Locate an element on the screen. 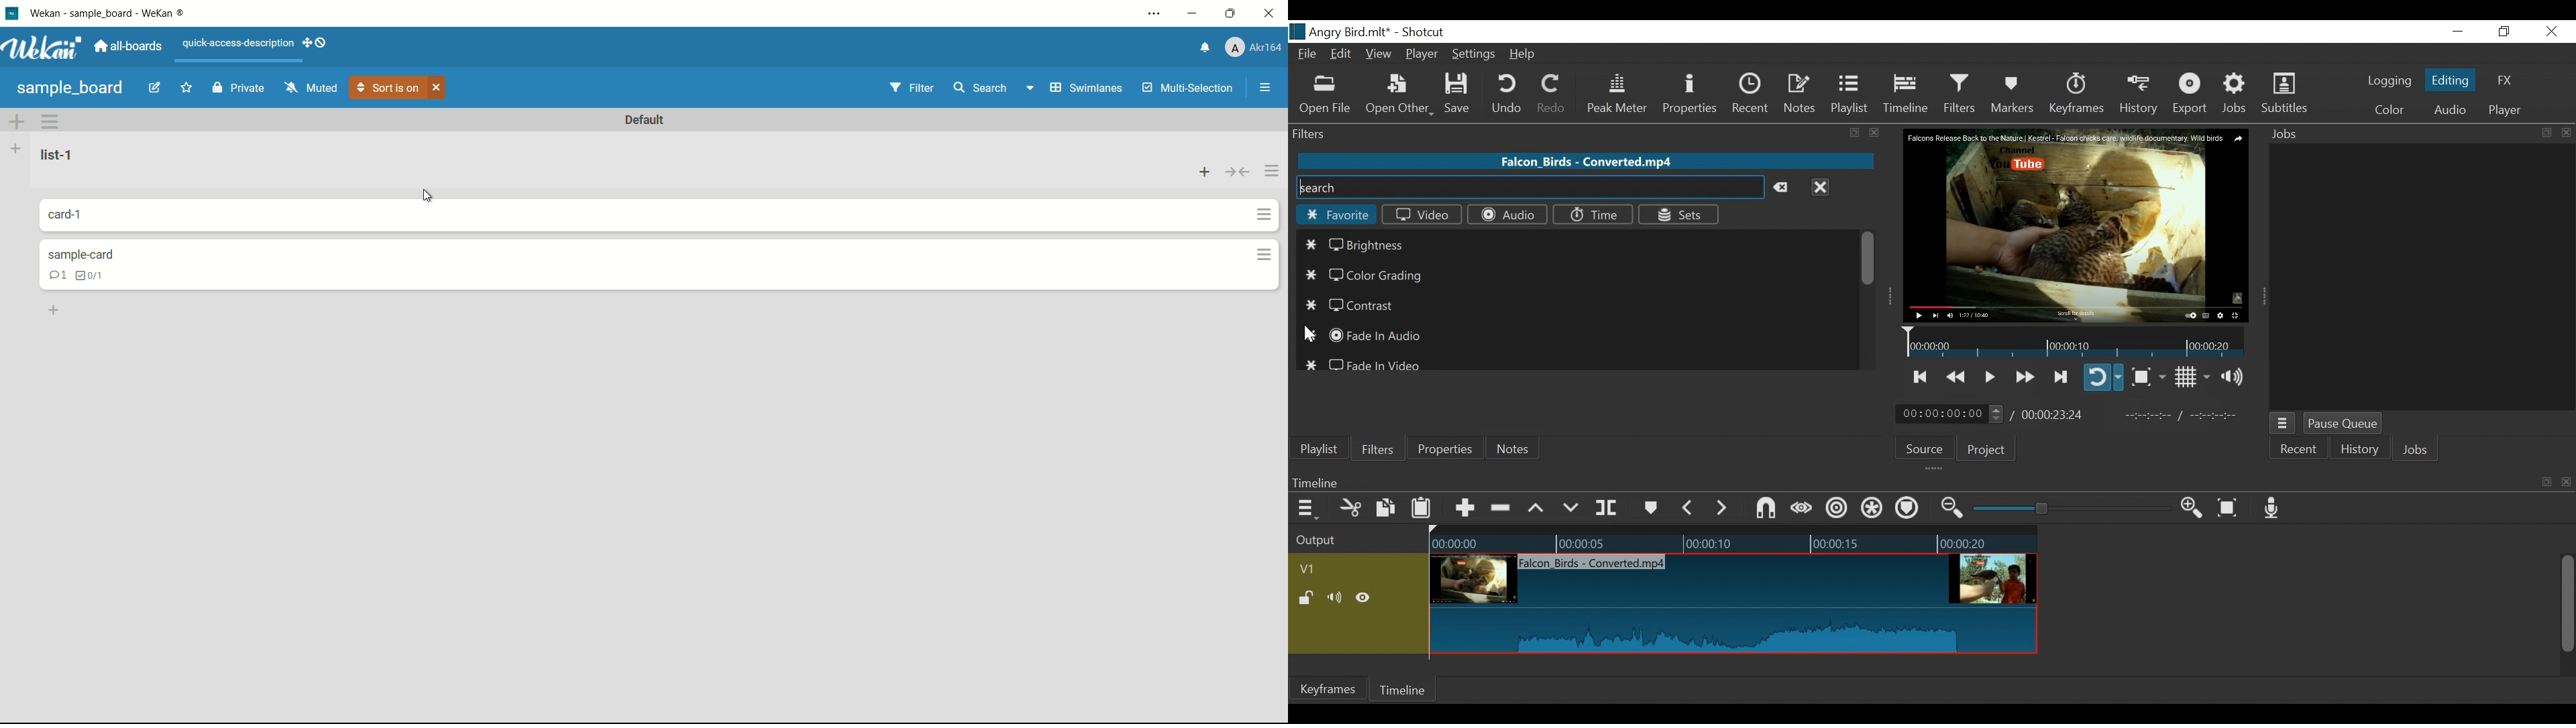 Image resolution: width=2576 pixels, height=728 pixels. Markers is located at coordinates (2012, 94).